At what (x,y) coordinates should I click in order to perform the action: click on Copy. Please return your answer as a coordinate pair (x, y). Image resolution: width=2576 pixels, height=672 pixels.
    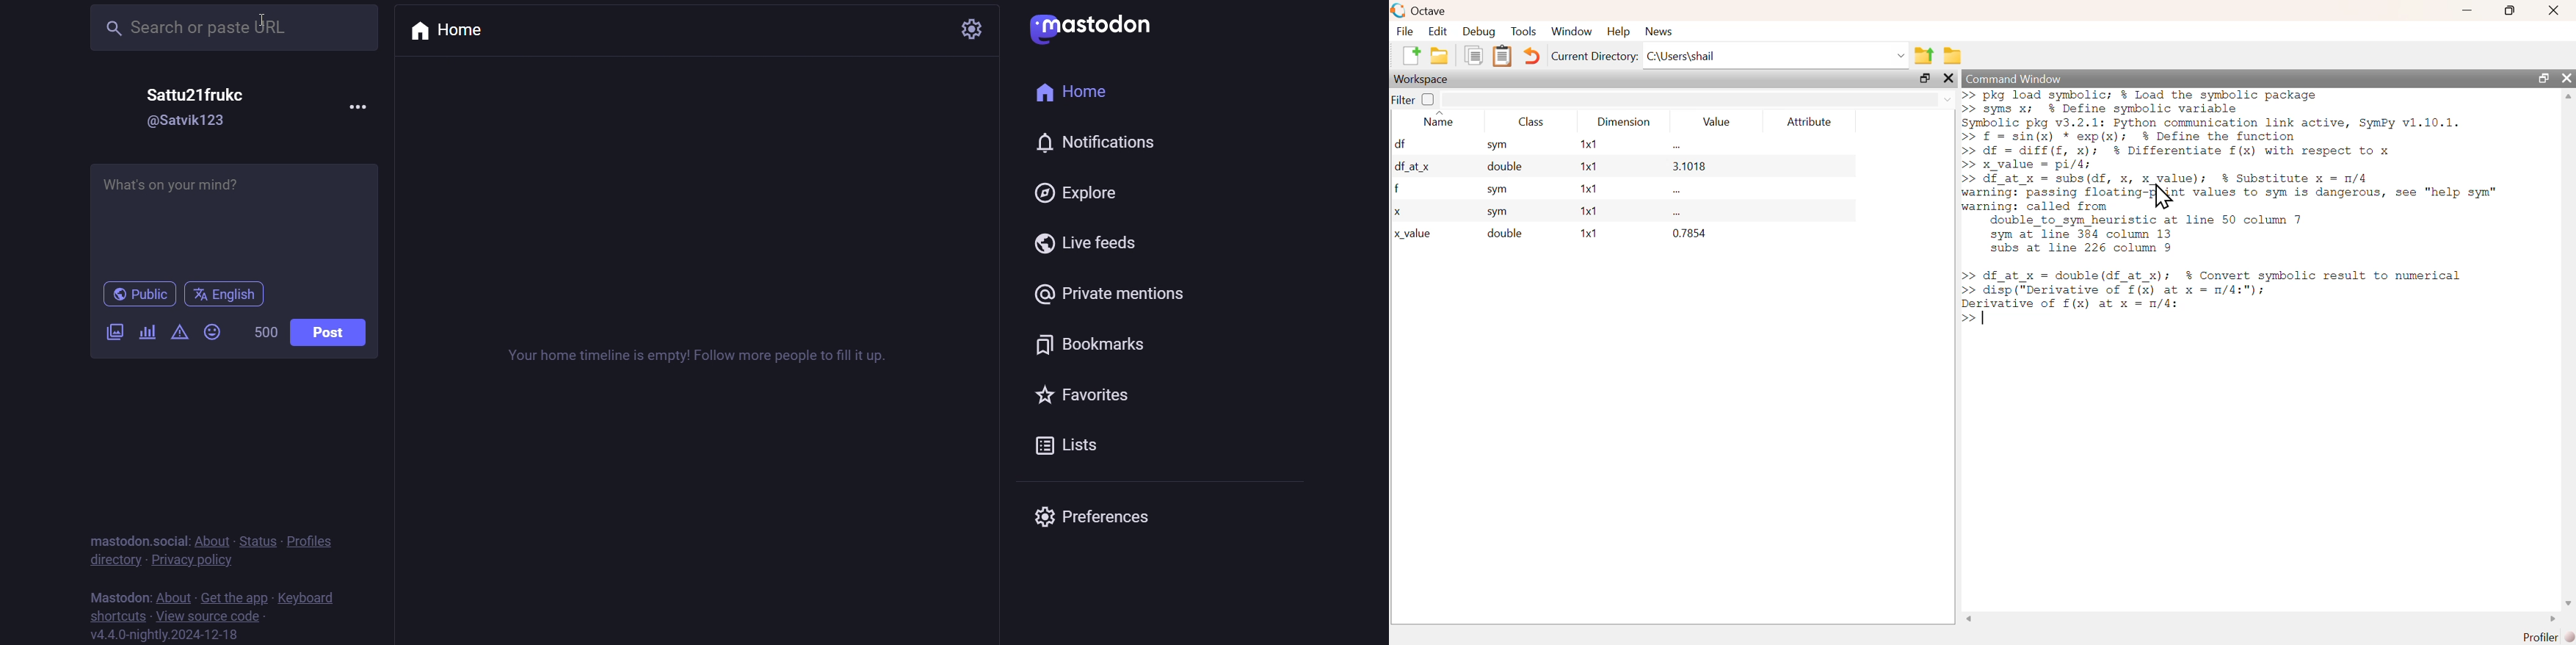
    Looking at the image, I should click on (1474, 56).